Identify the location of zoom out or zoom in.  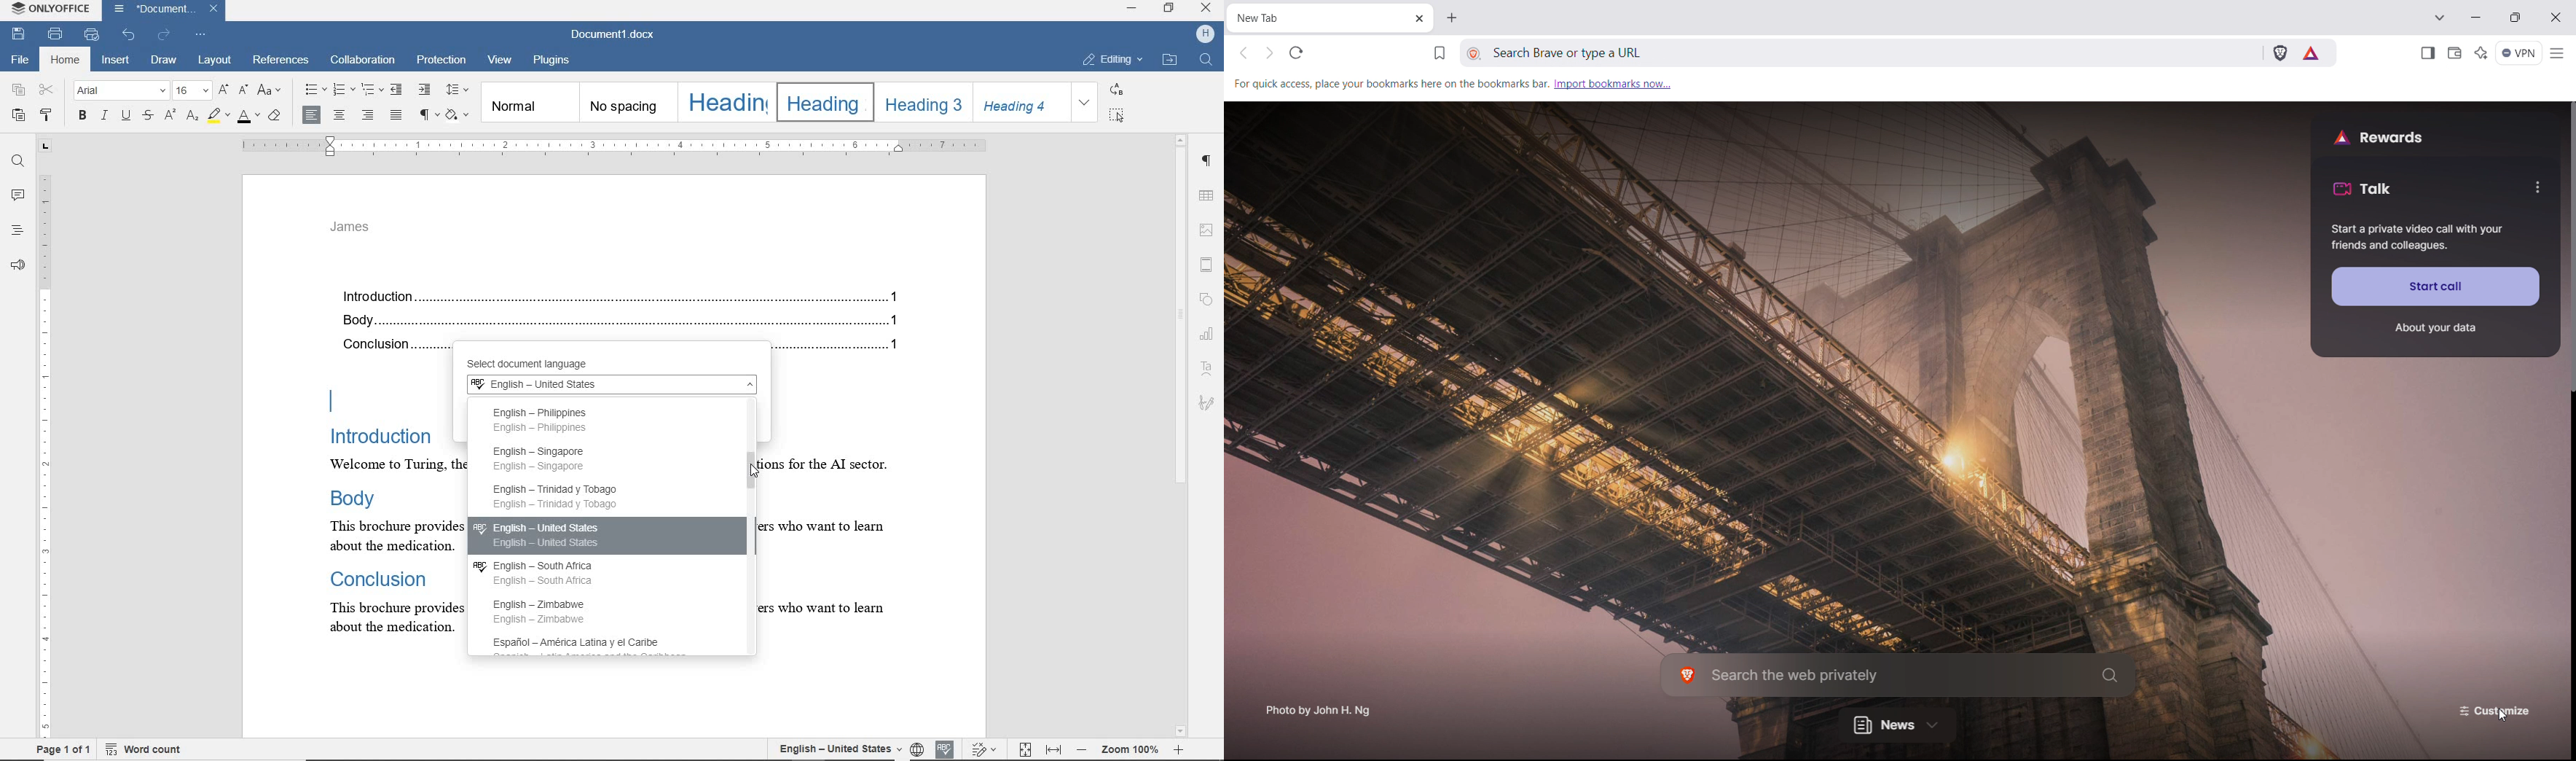
(1133, 748).